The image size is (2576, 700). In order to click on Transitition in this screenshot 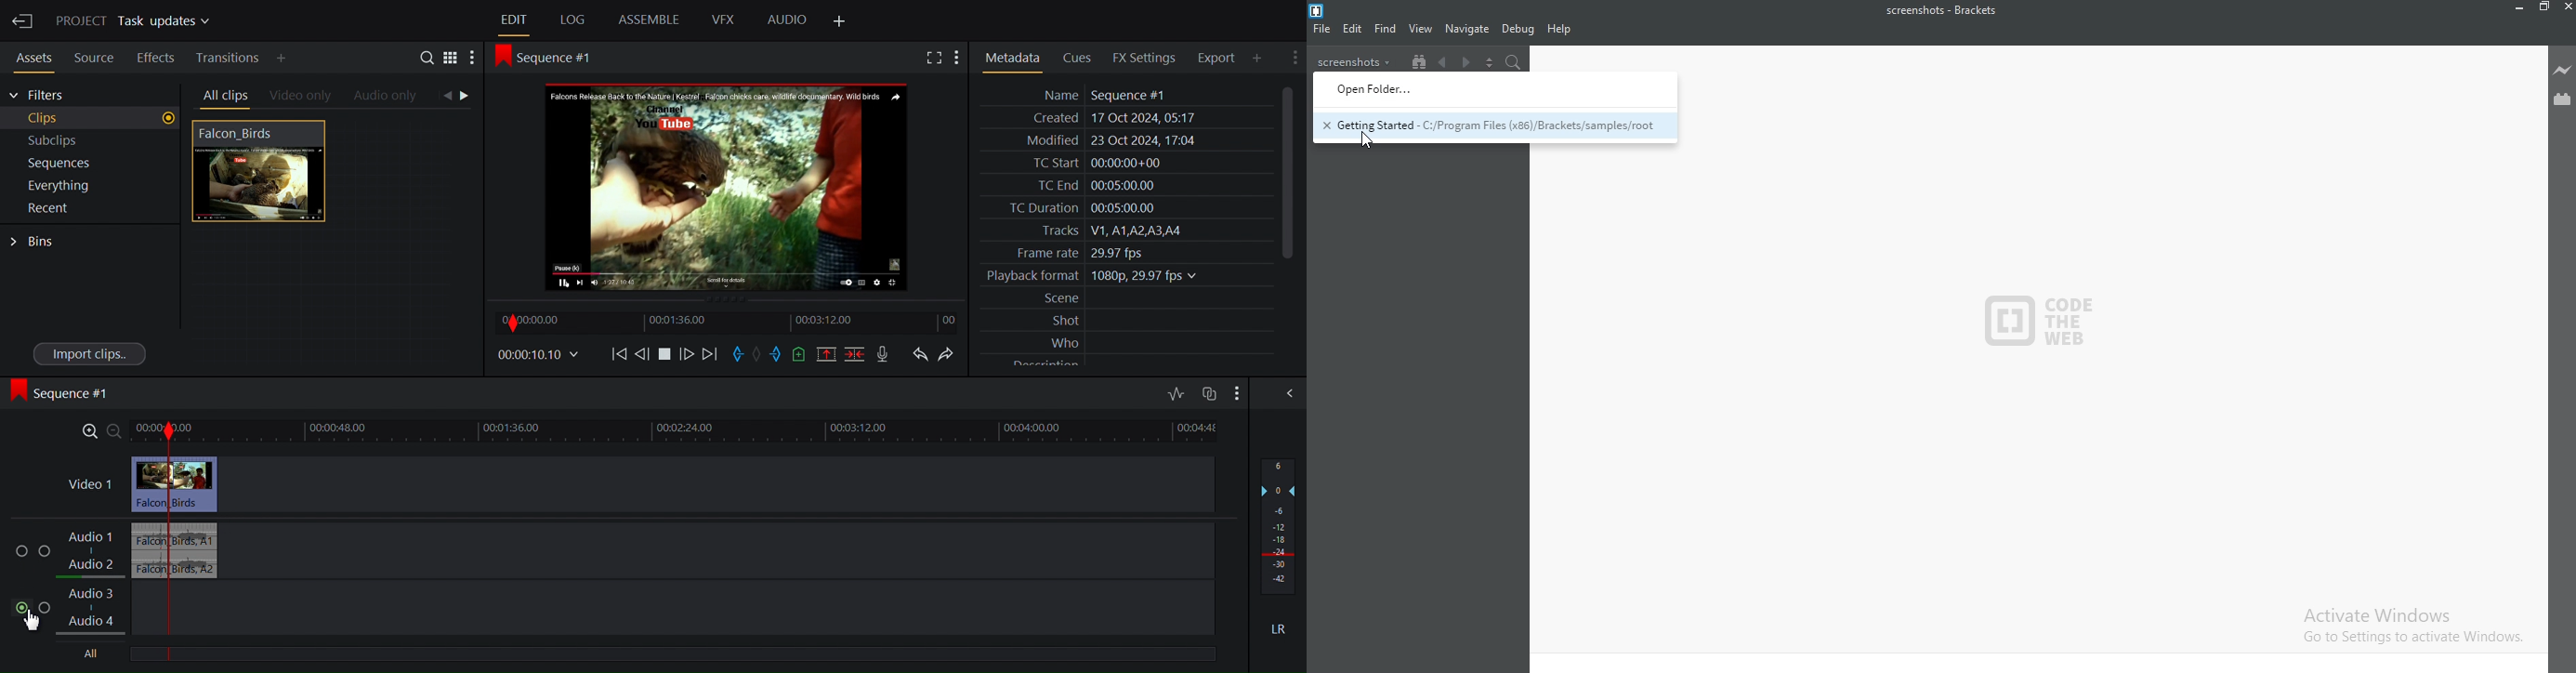, I will do `click(229, 58)`.